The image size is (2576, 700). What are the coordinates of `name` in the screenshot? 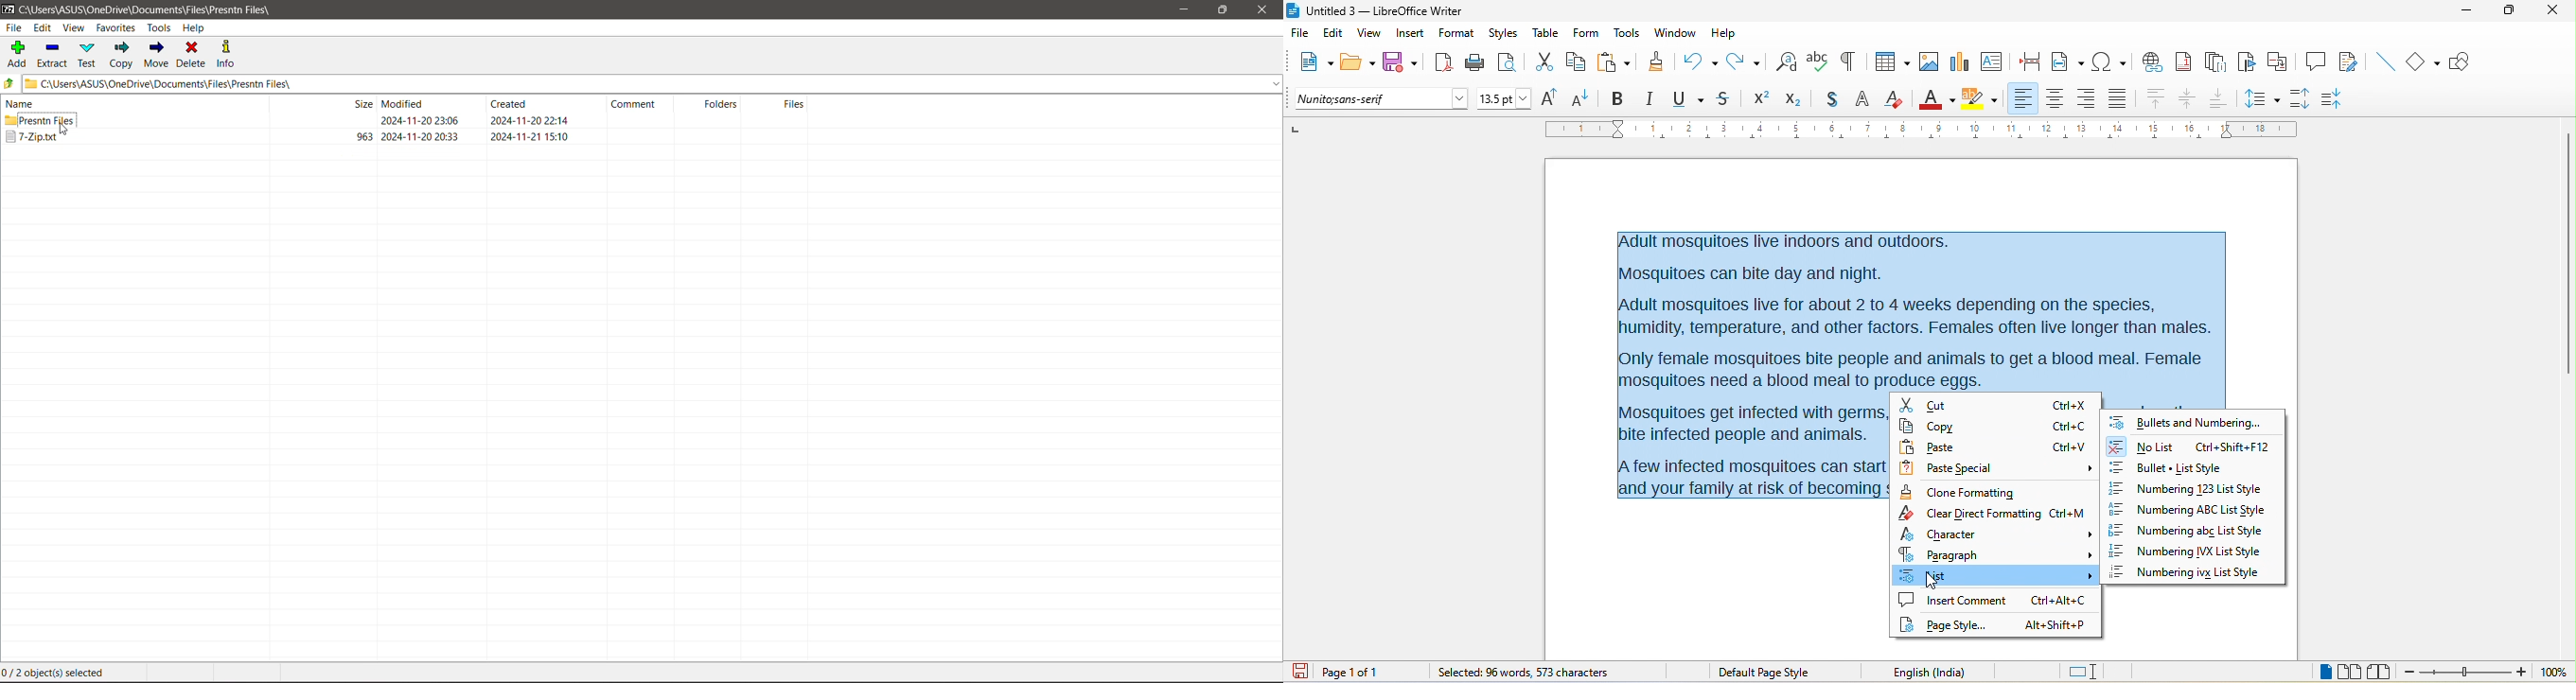 It's located at (27, 103).